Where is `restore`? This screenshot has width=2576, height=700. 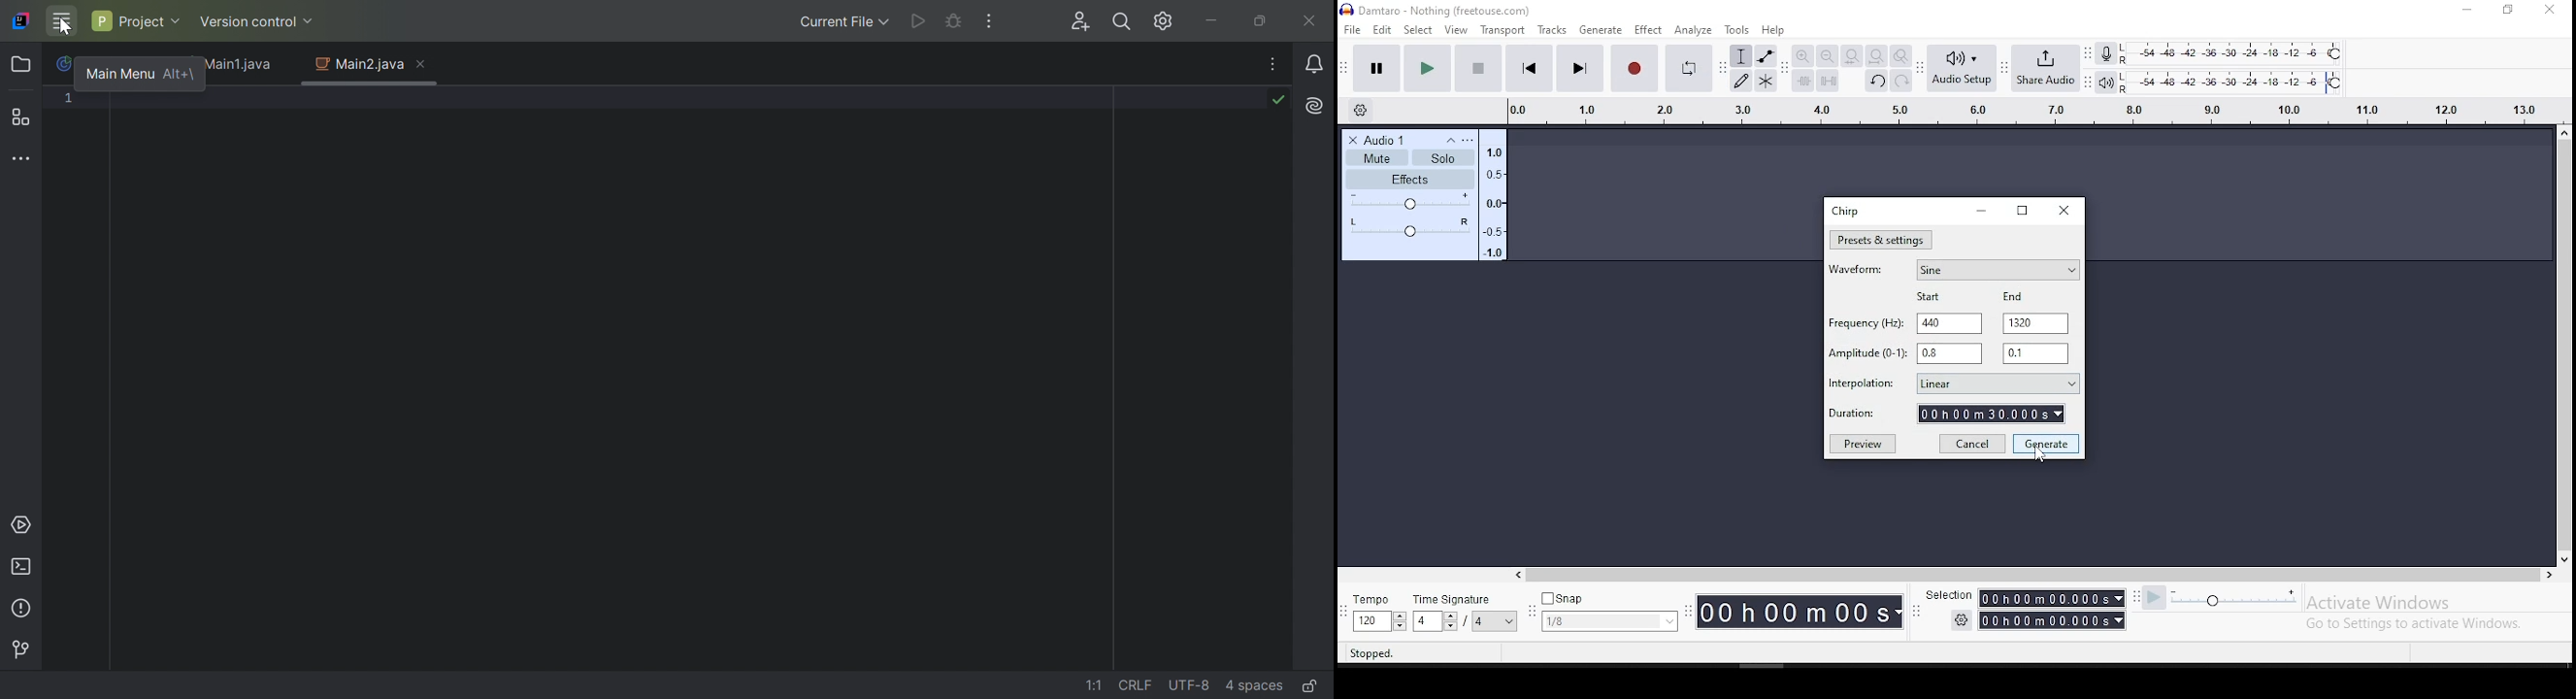
restore is located at coordinates (2510, 10).